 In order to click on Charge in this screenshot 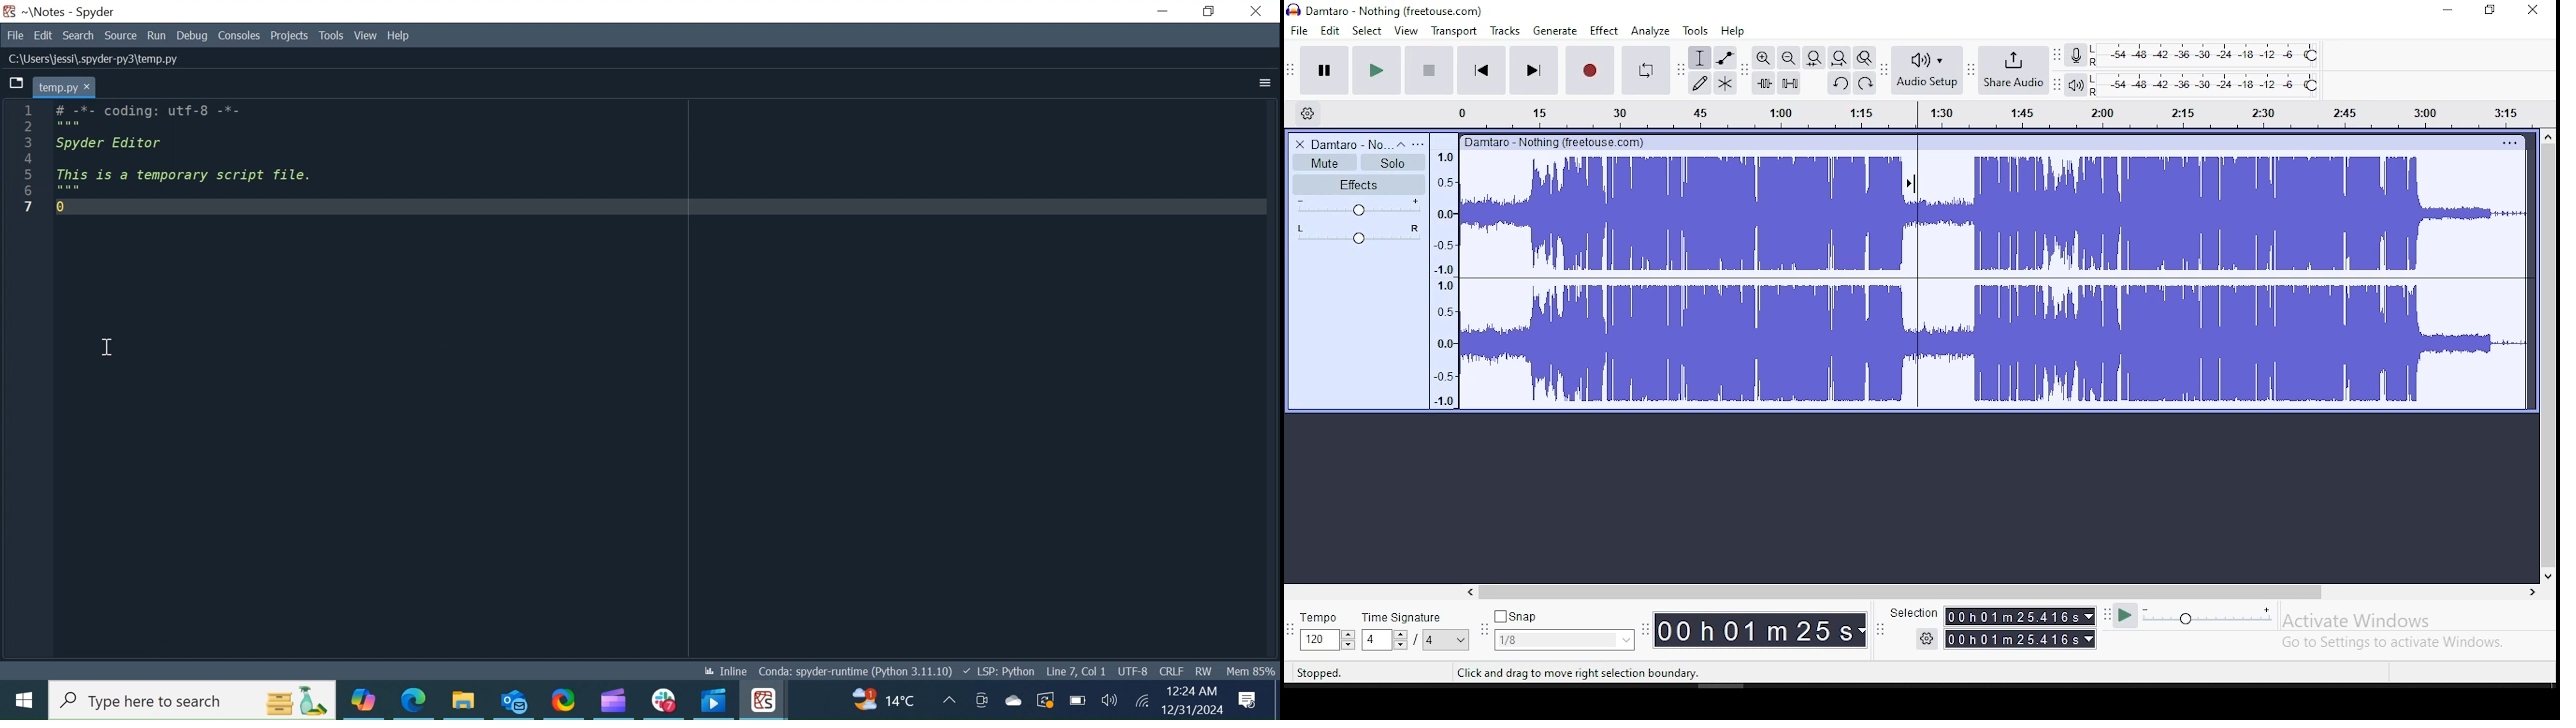, I will do `click(1077, 699)`.